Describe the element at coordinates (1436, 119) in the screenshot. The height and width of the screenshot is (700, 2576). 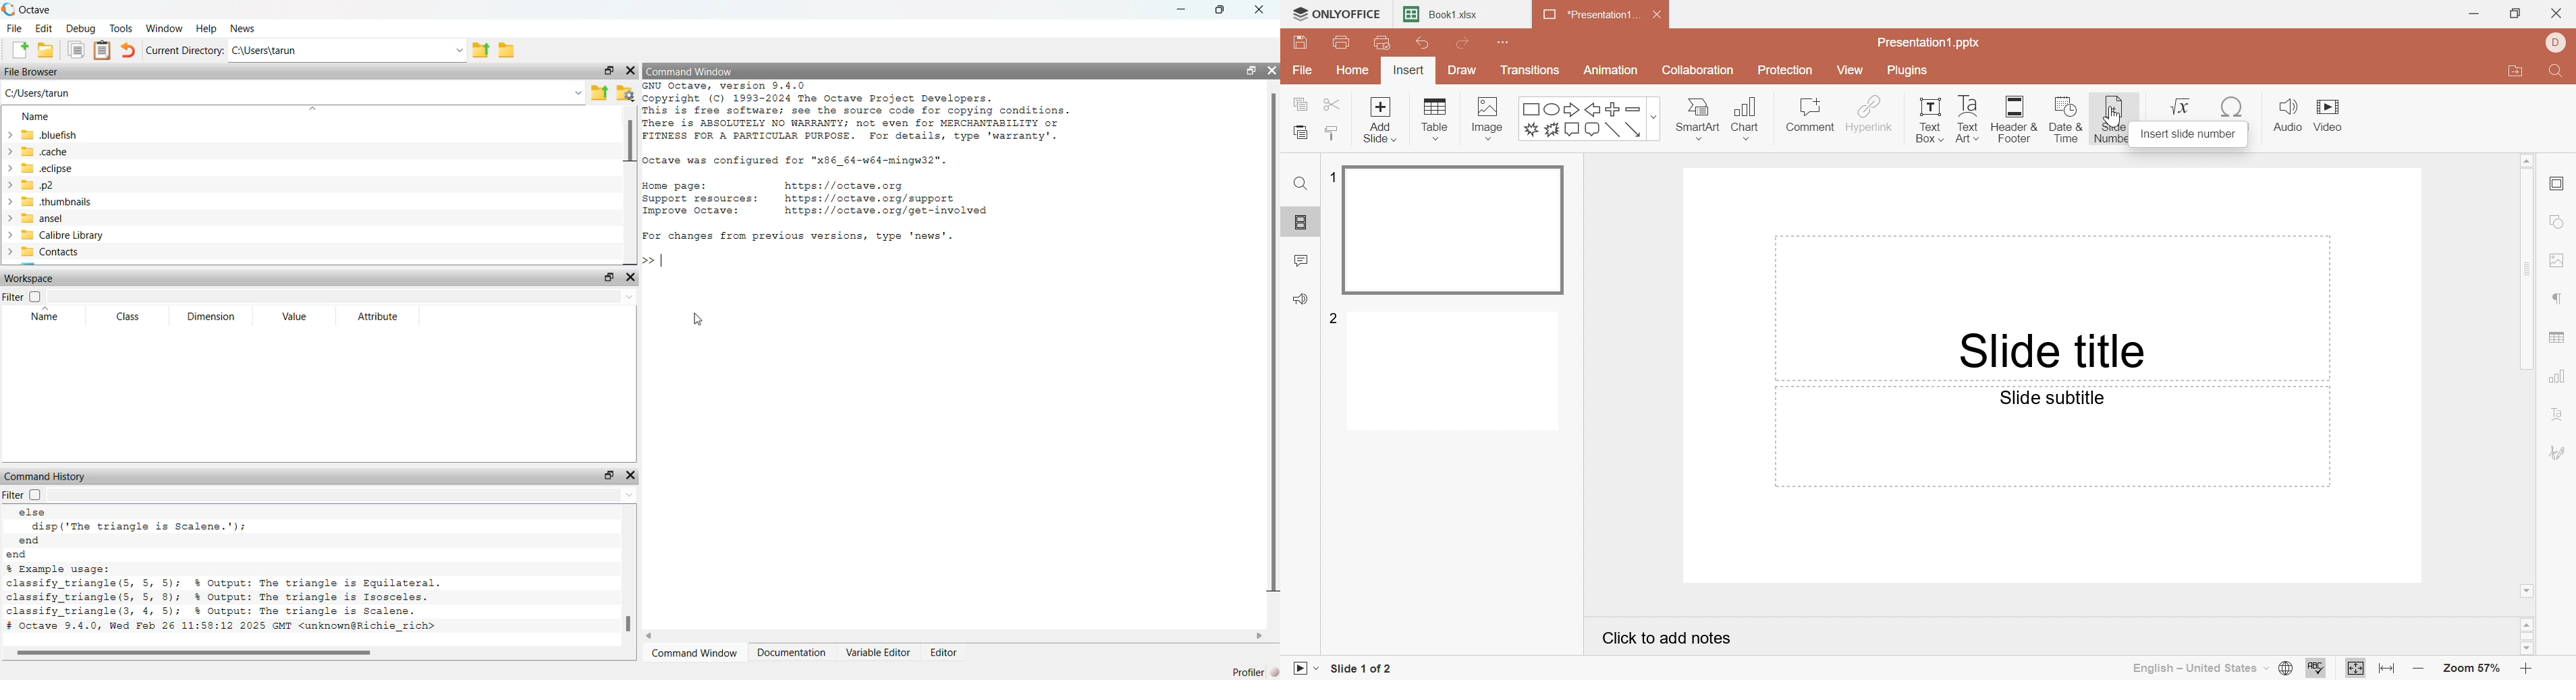
I see `Table` at that location.